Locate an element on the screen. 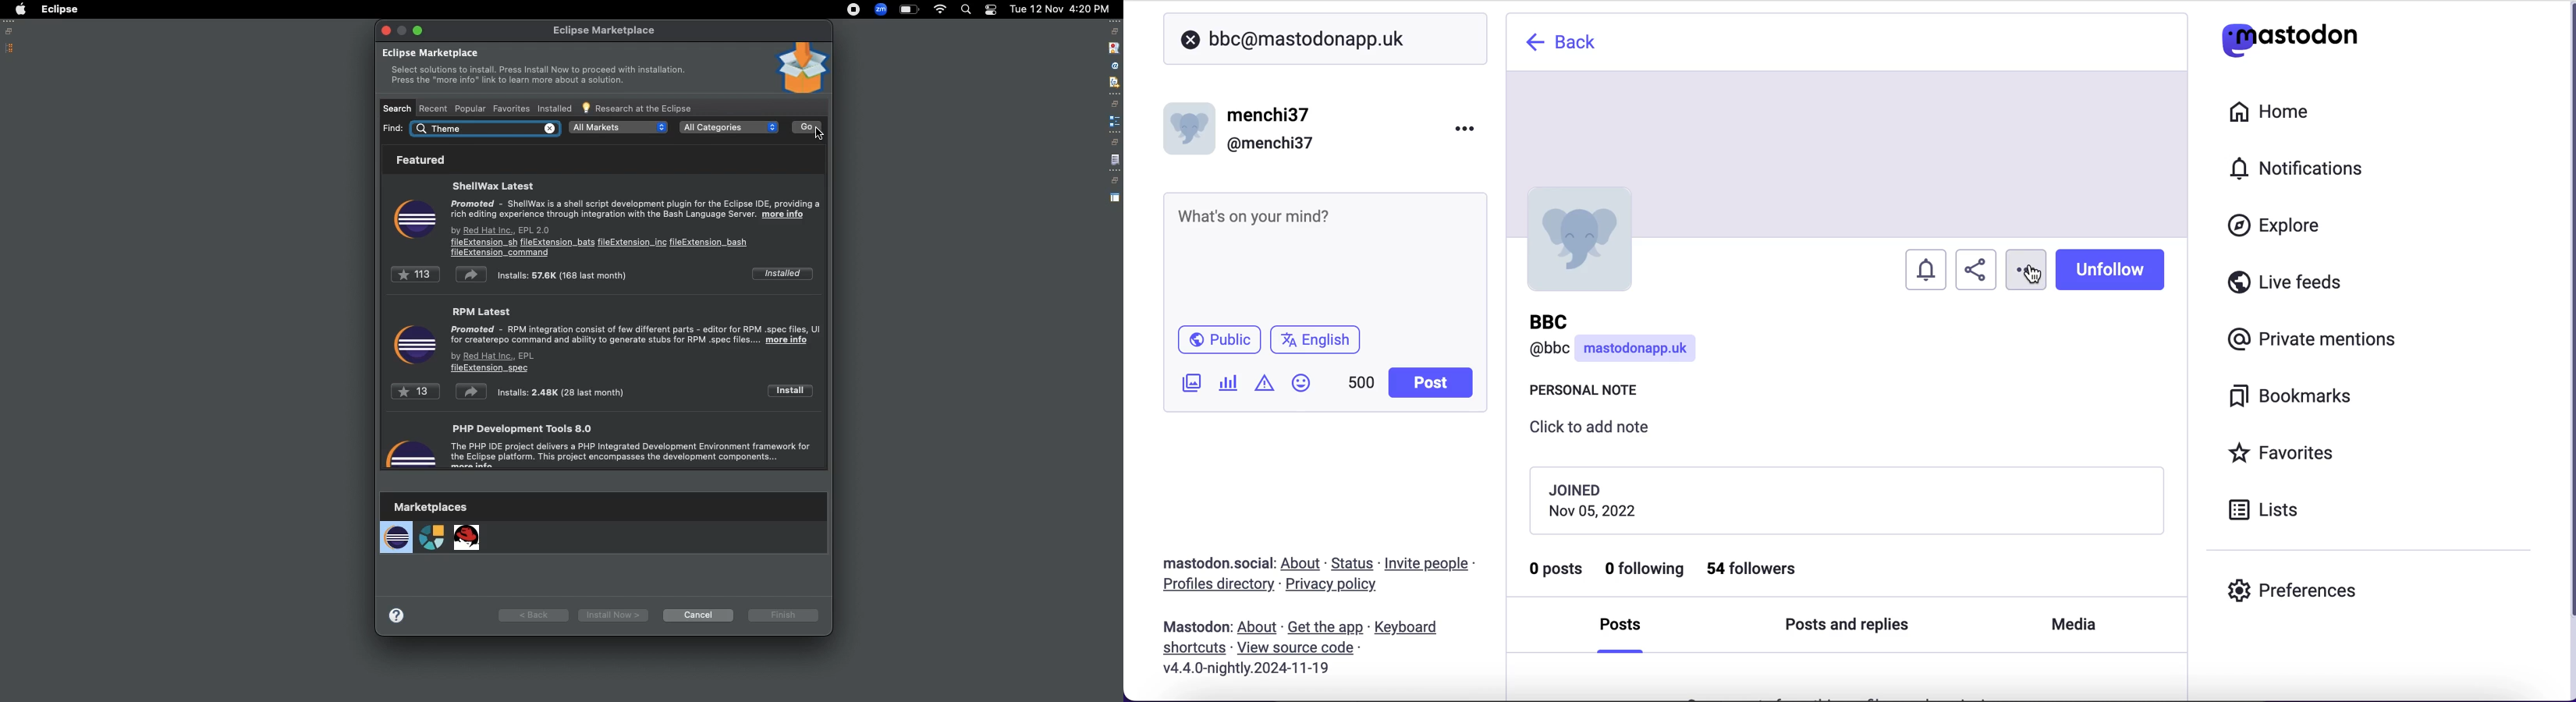 The height and width of the screenshot is (728, 2576). privacy policy is located at coordinates (1341, 586).